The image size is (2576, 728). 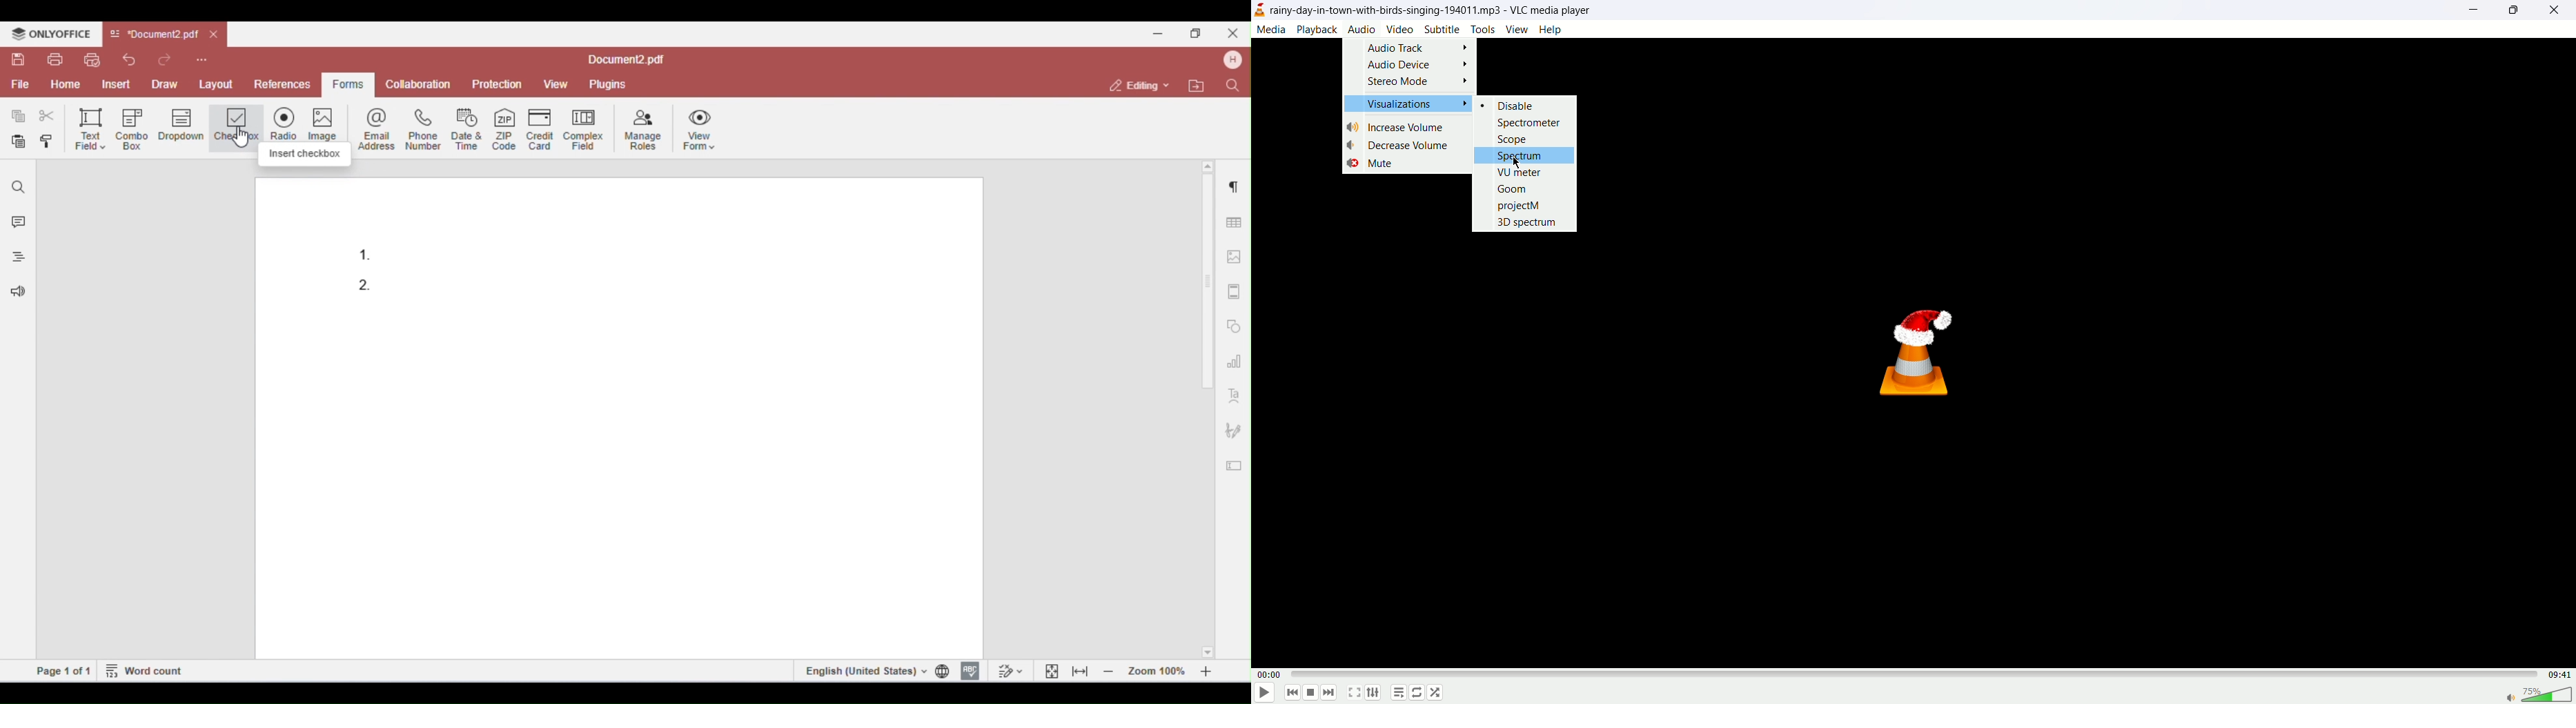 I want to click on disable, so click(x=1515, y=105).